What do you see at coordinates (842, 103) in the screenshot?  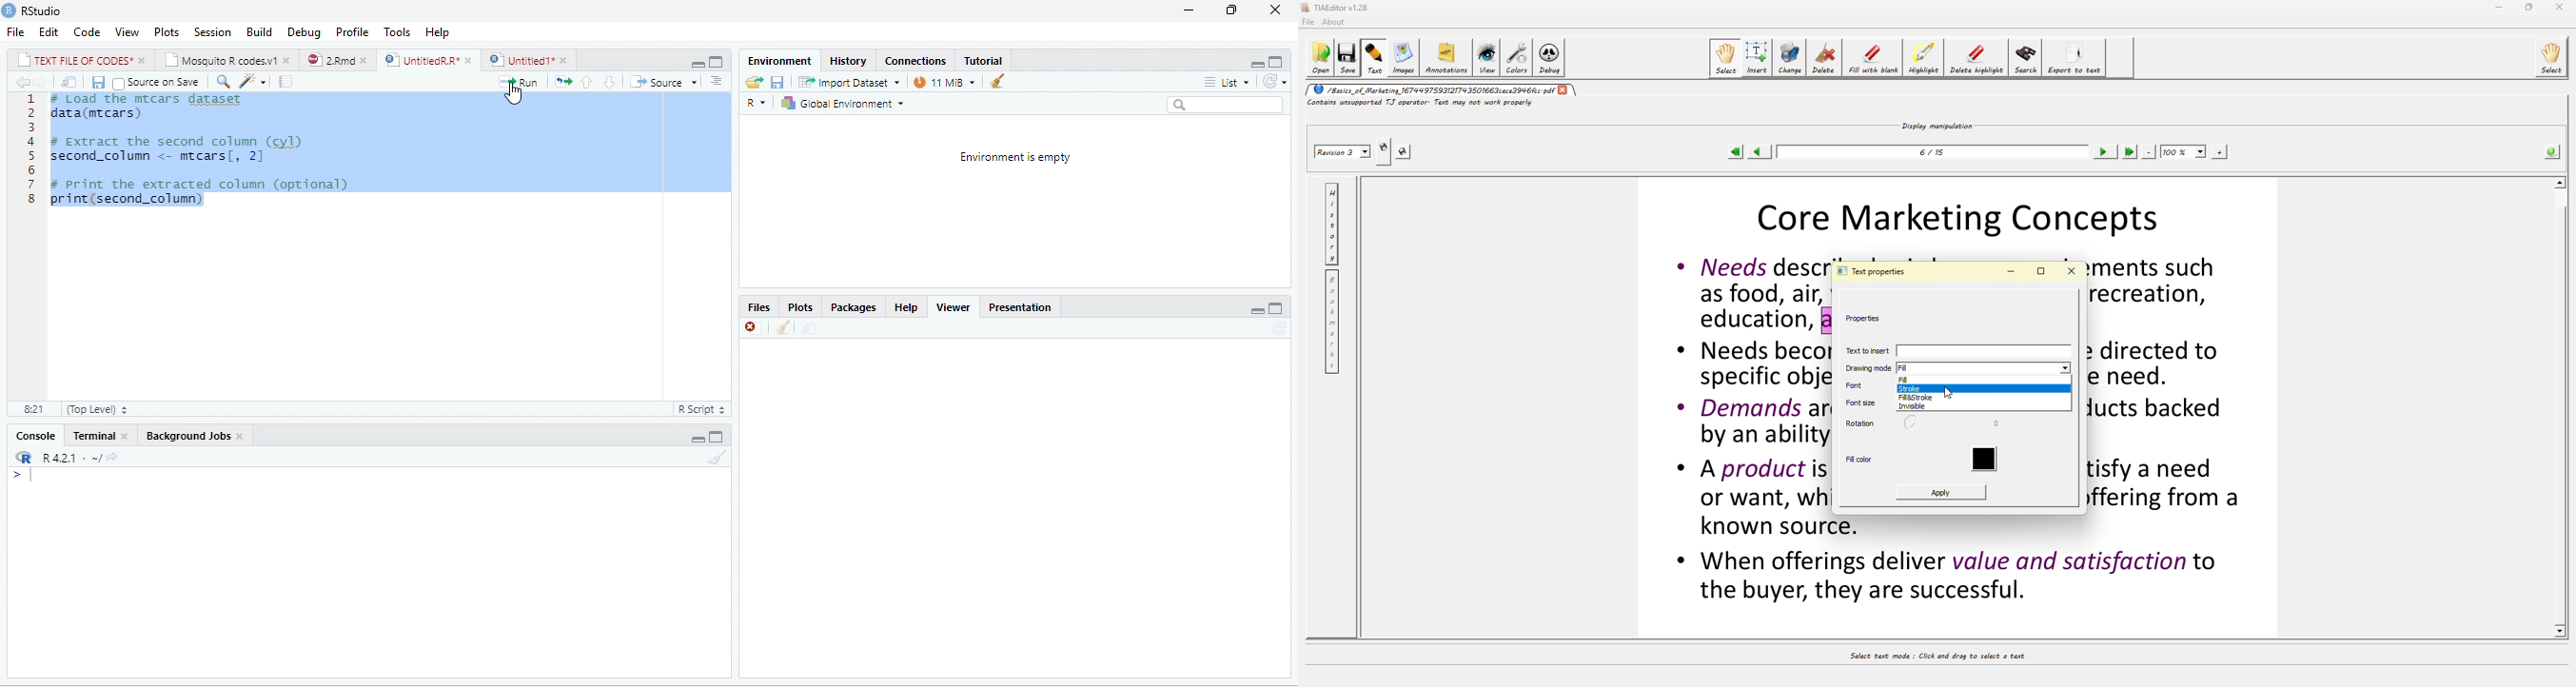 I see `| Global Environment =` at bounding box center [842, 103].